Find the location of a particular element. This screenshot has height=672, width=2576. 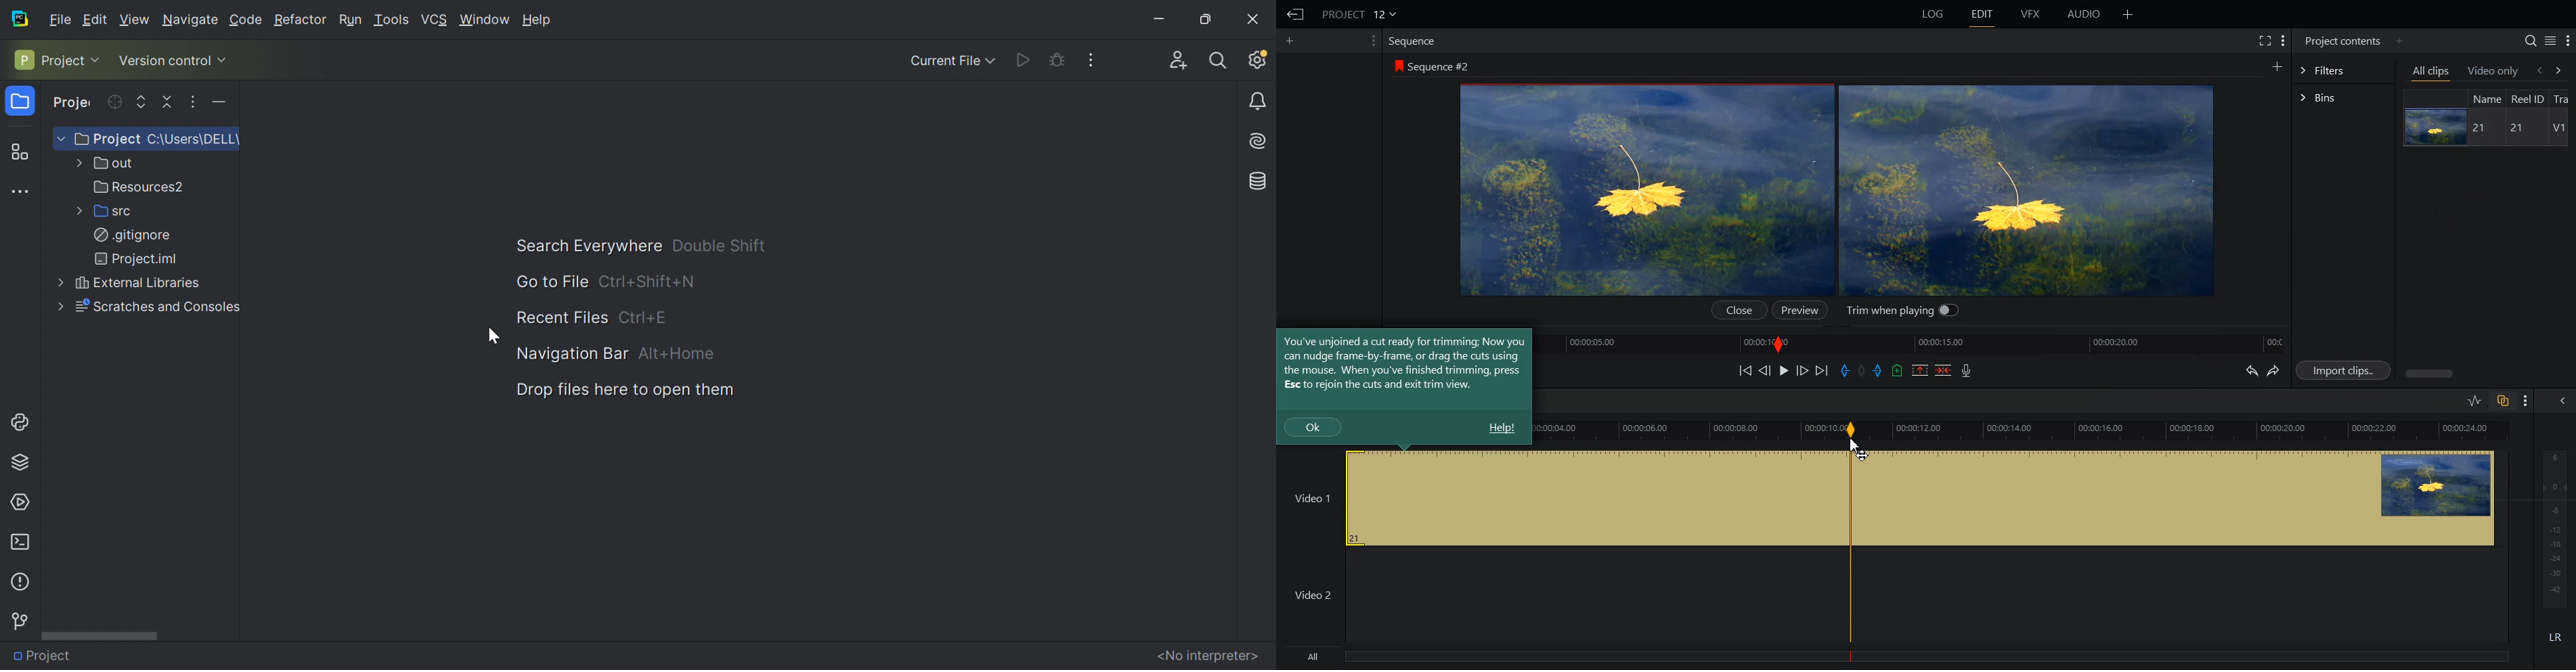

Add Panel is located at coordinates (2399, 41).